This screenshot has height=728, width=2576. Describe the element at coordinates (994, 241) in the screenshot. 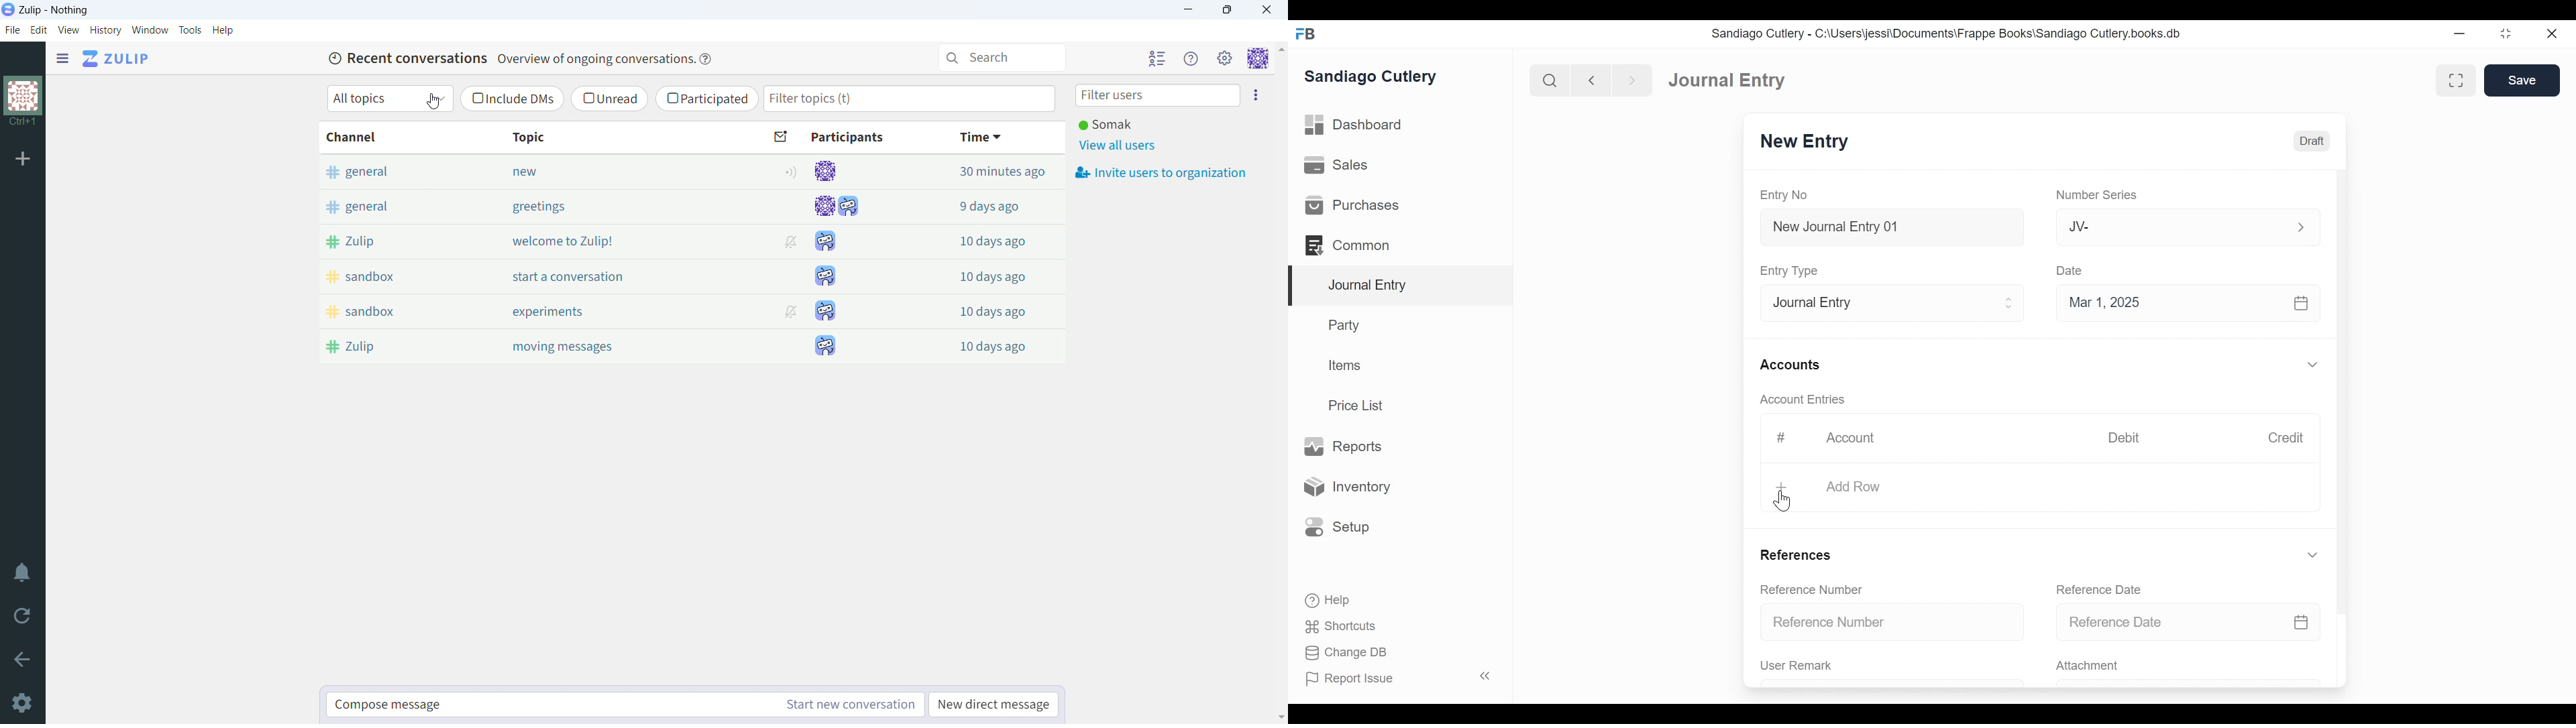

I see `10 days ago` at that location.